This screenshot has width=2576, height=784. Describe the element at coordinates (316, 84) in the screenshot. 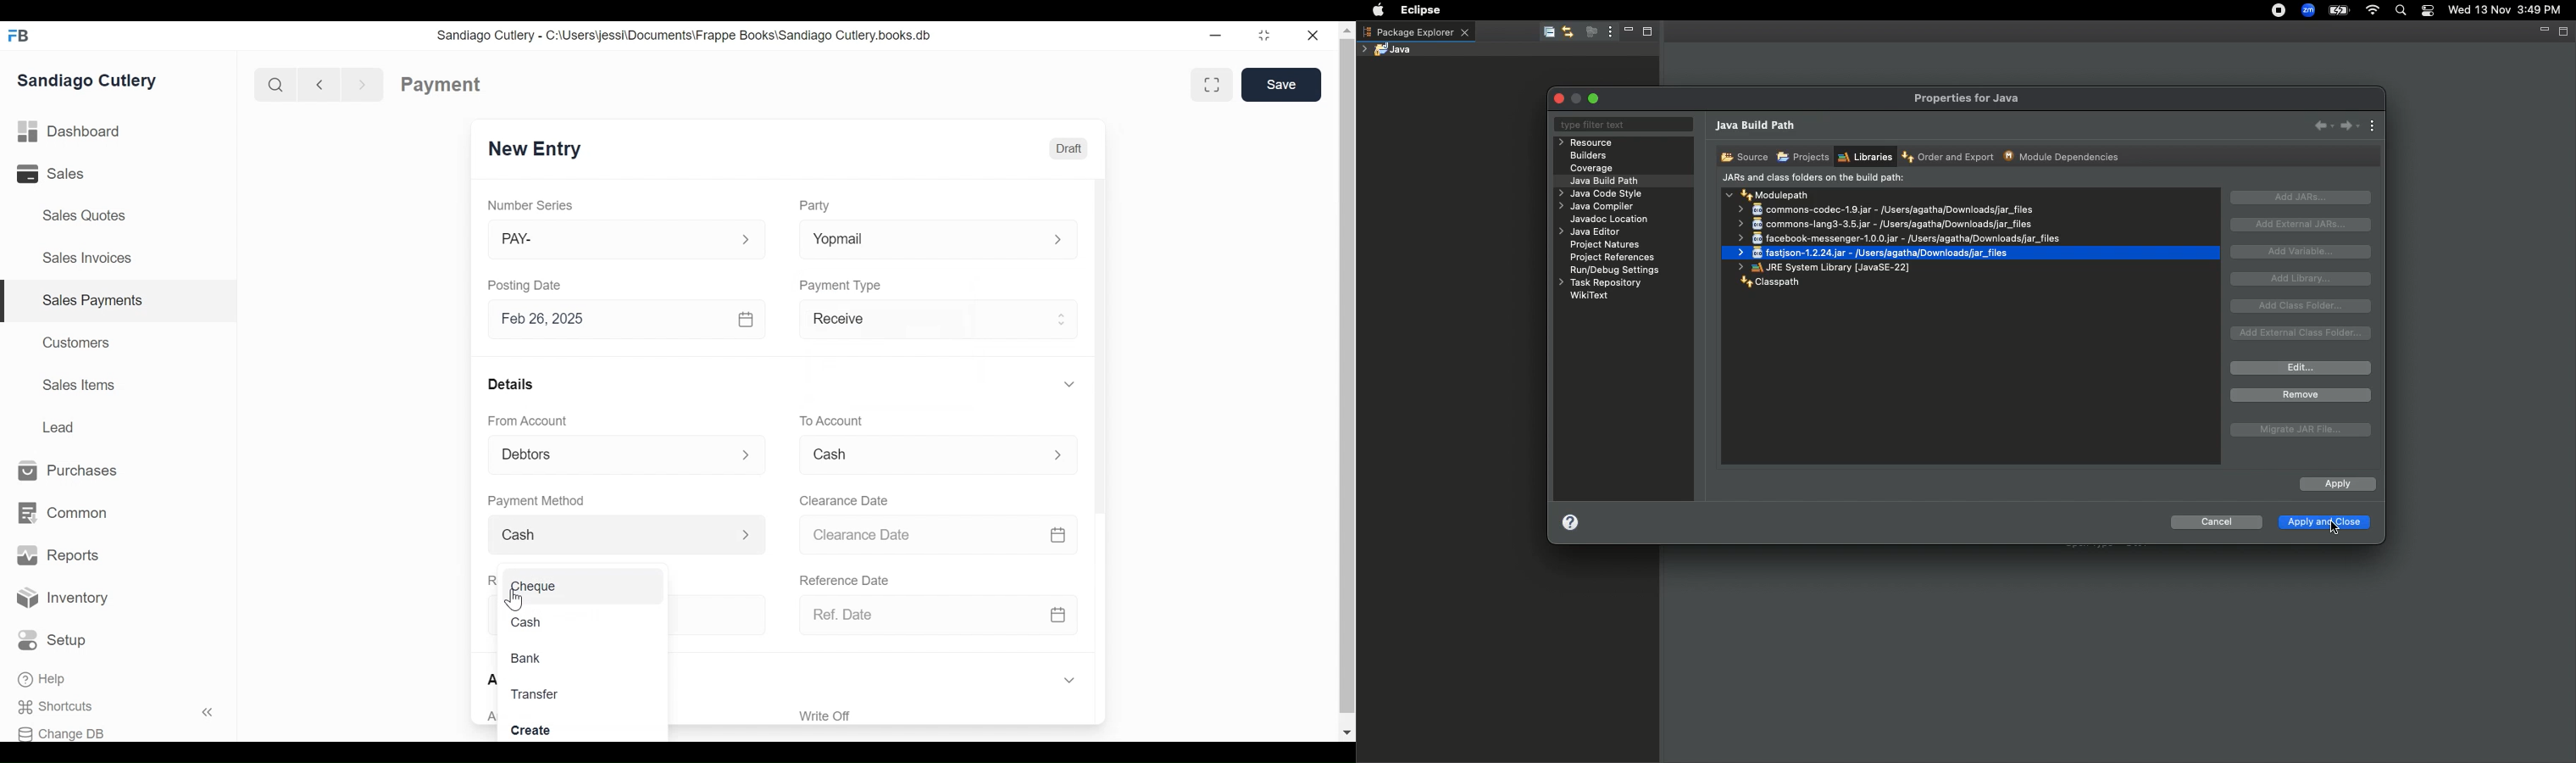

I see `Navigate Back` at that location.